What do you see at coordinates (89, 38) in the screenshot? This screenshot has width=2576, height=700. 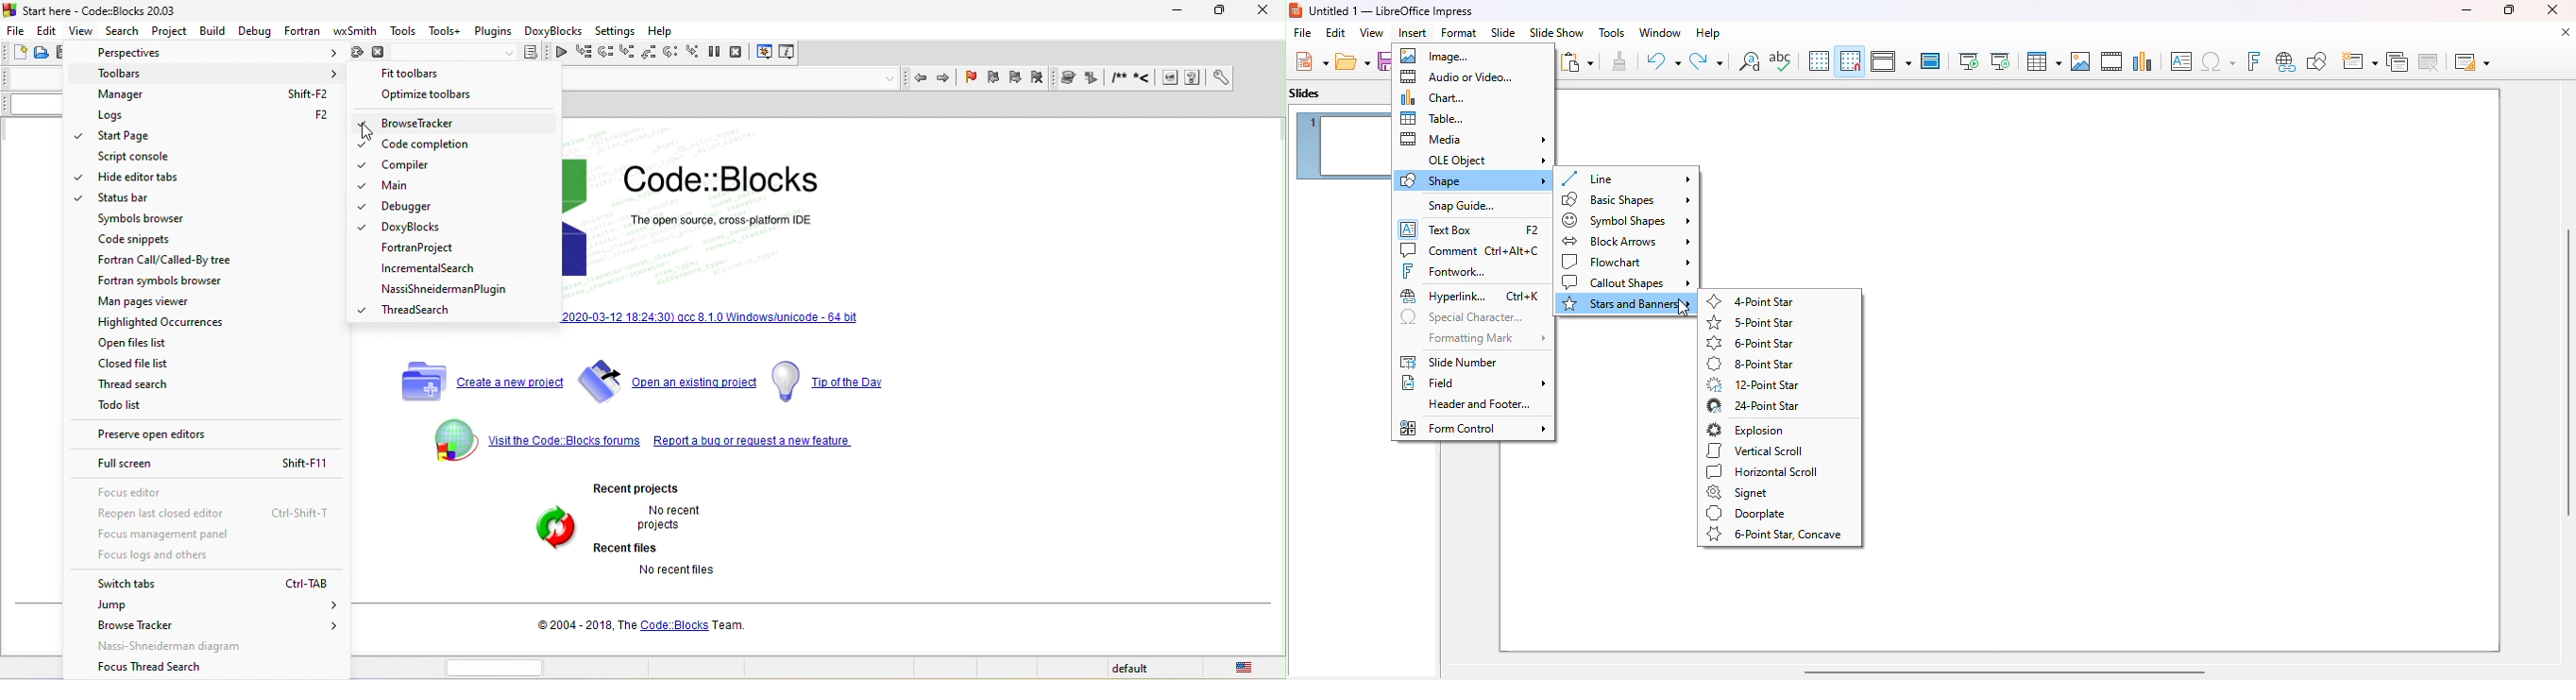 I see `cursor` at bounding box center [89, 38].